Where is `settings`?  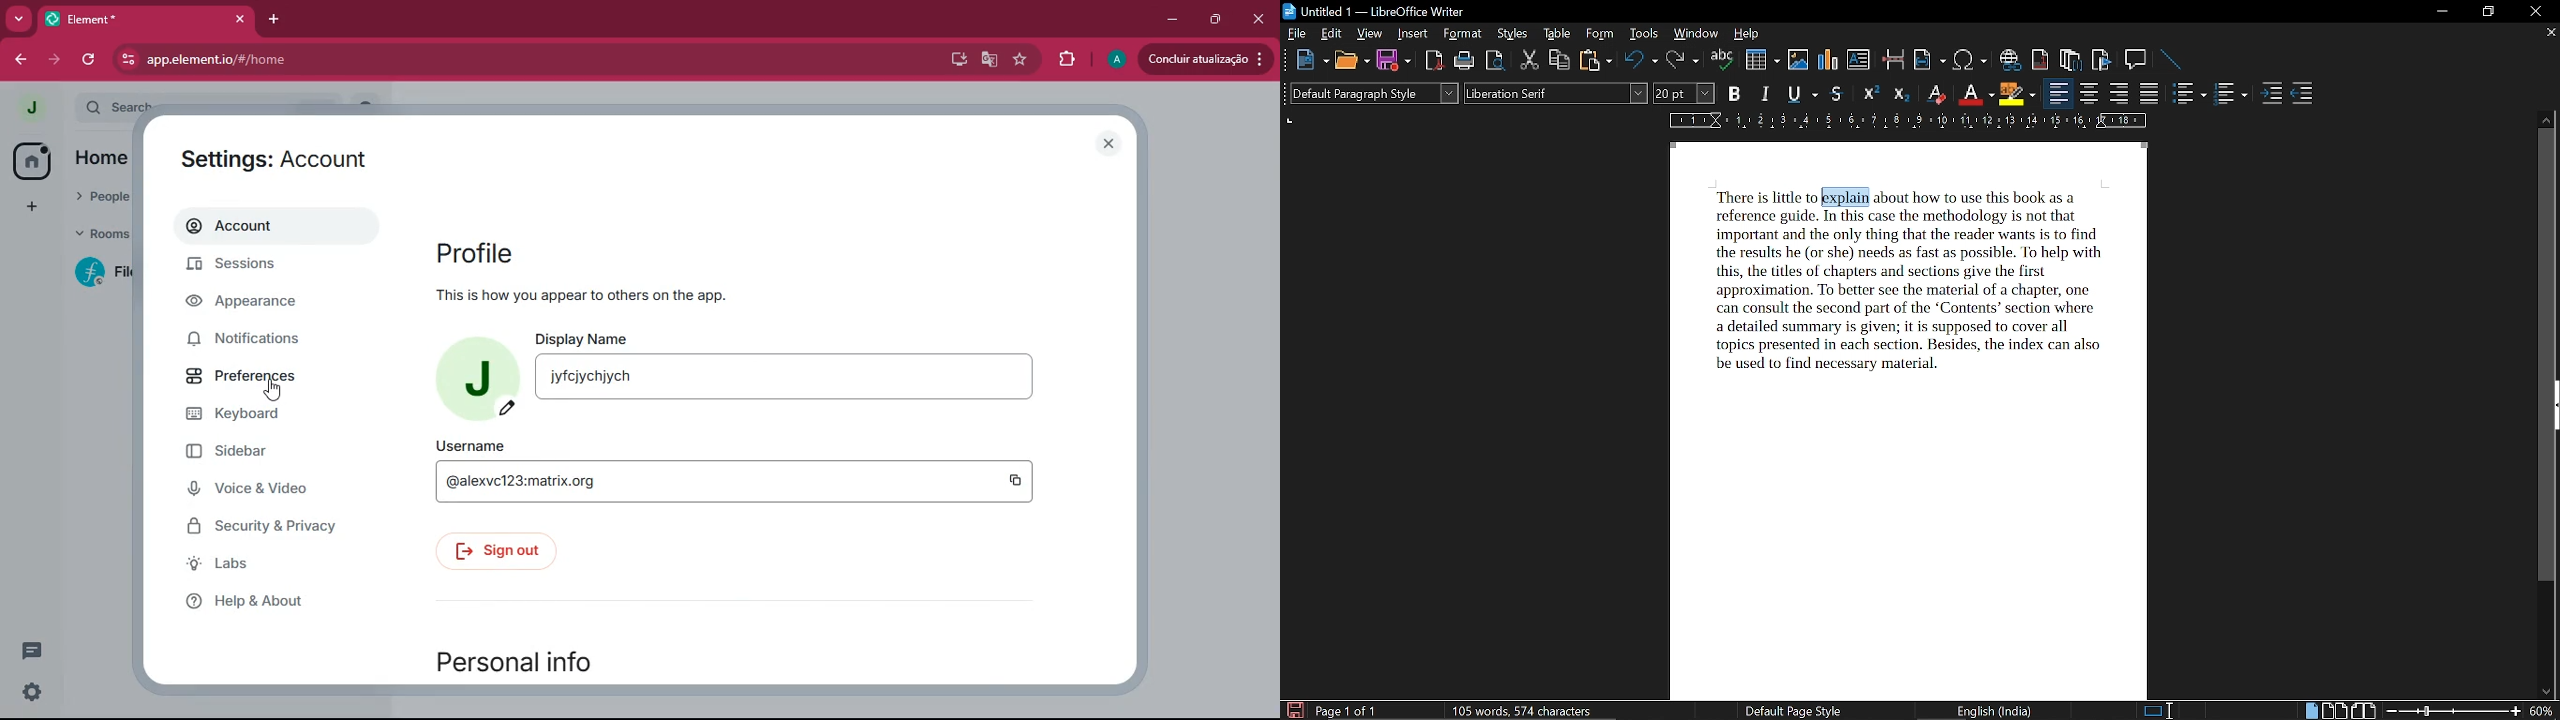
settings is located at coordinates (28, 693).